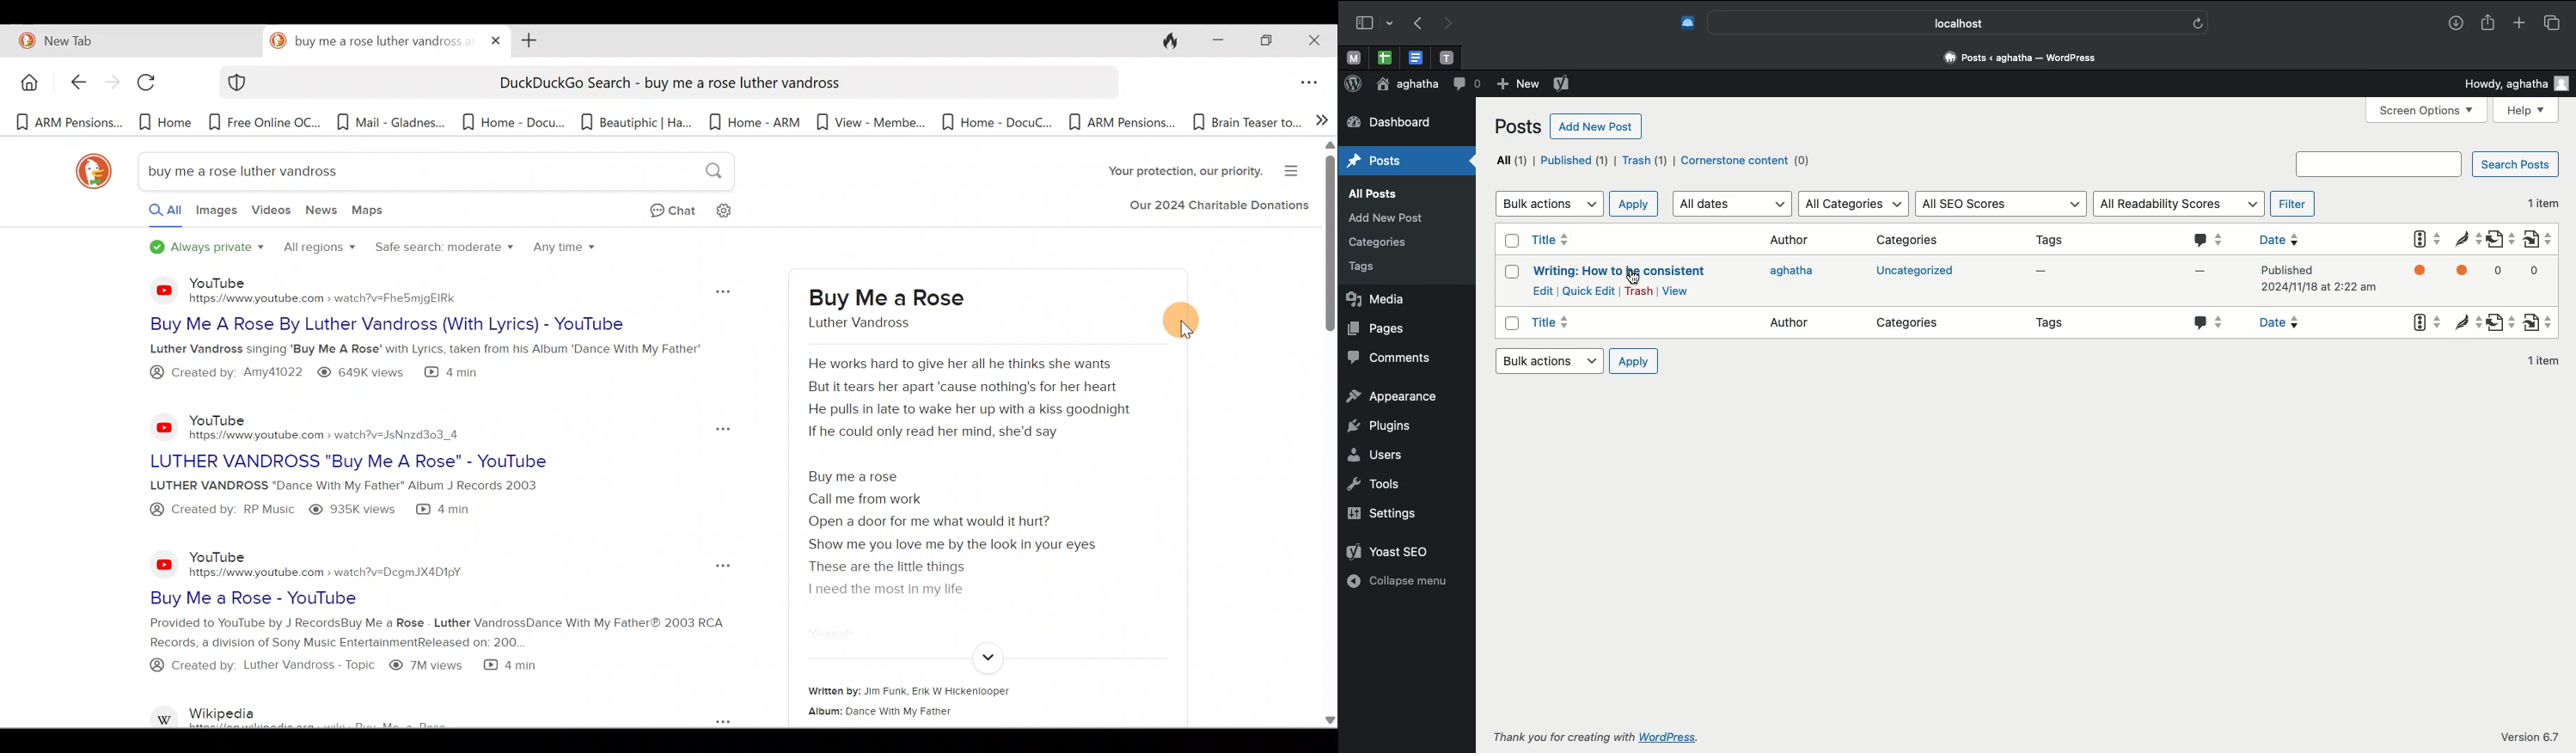  I want to click on collapse menu, so click(1399, 580).